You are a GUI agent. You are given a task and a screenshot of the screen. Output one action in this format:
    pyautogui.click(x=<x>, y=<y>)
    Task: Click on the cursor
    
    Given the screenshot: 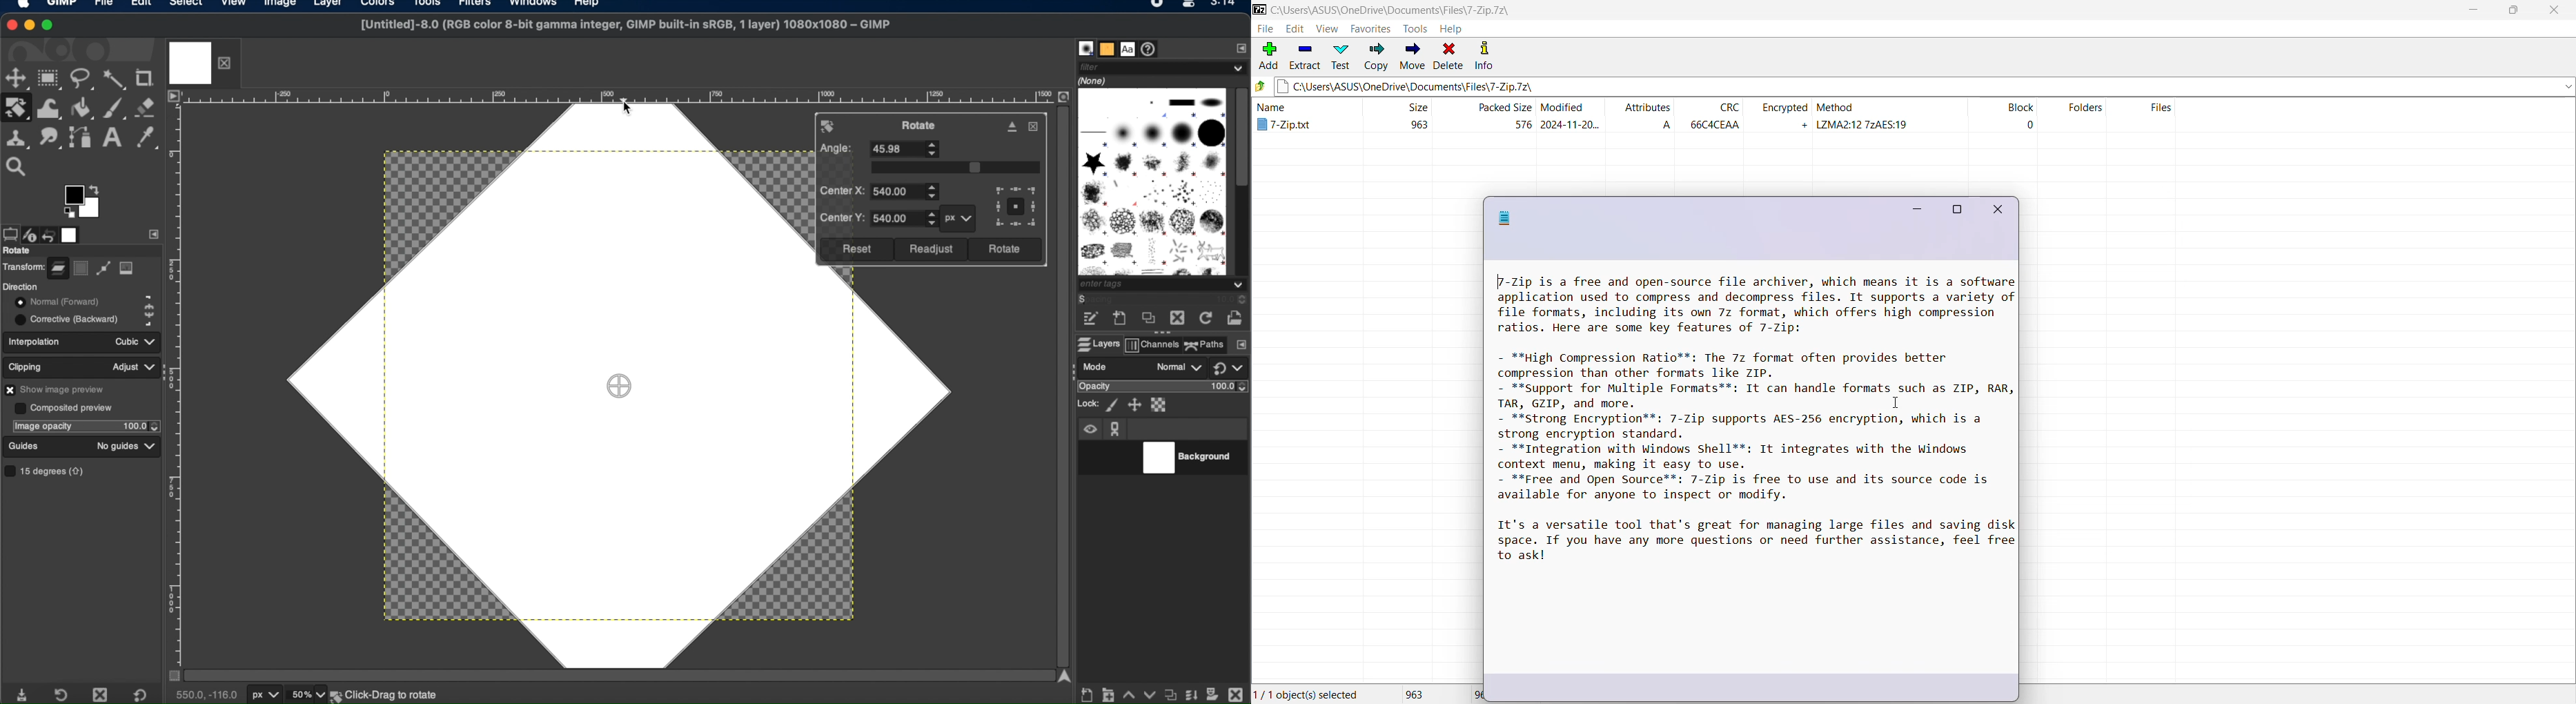 What is the action you would take?
    pyautogui.click(x=629, y=109)
    